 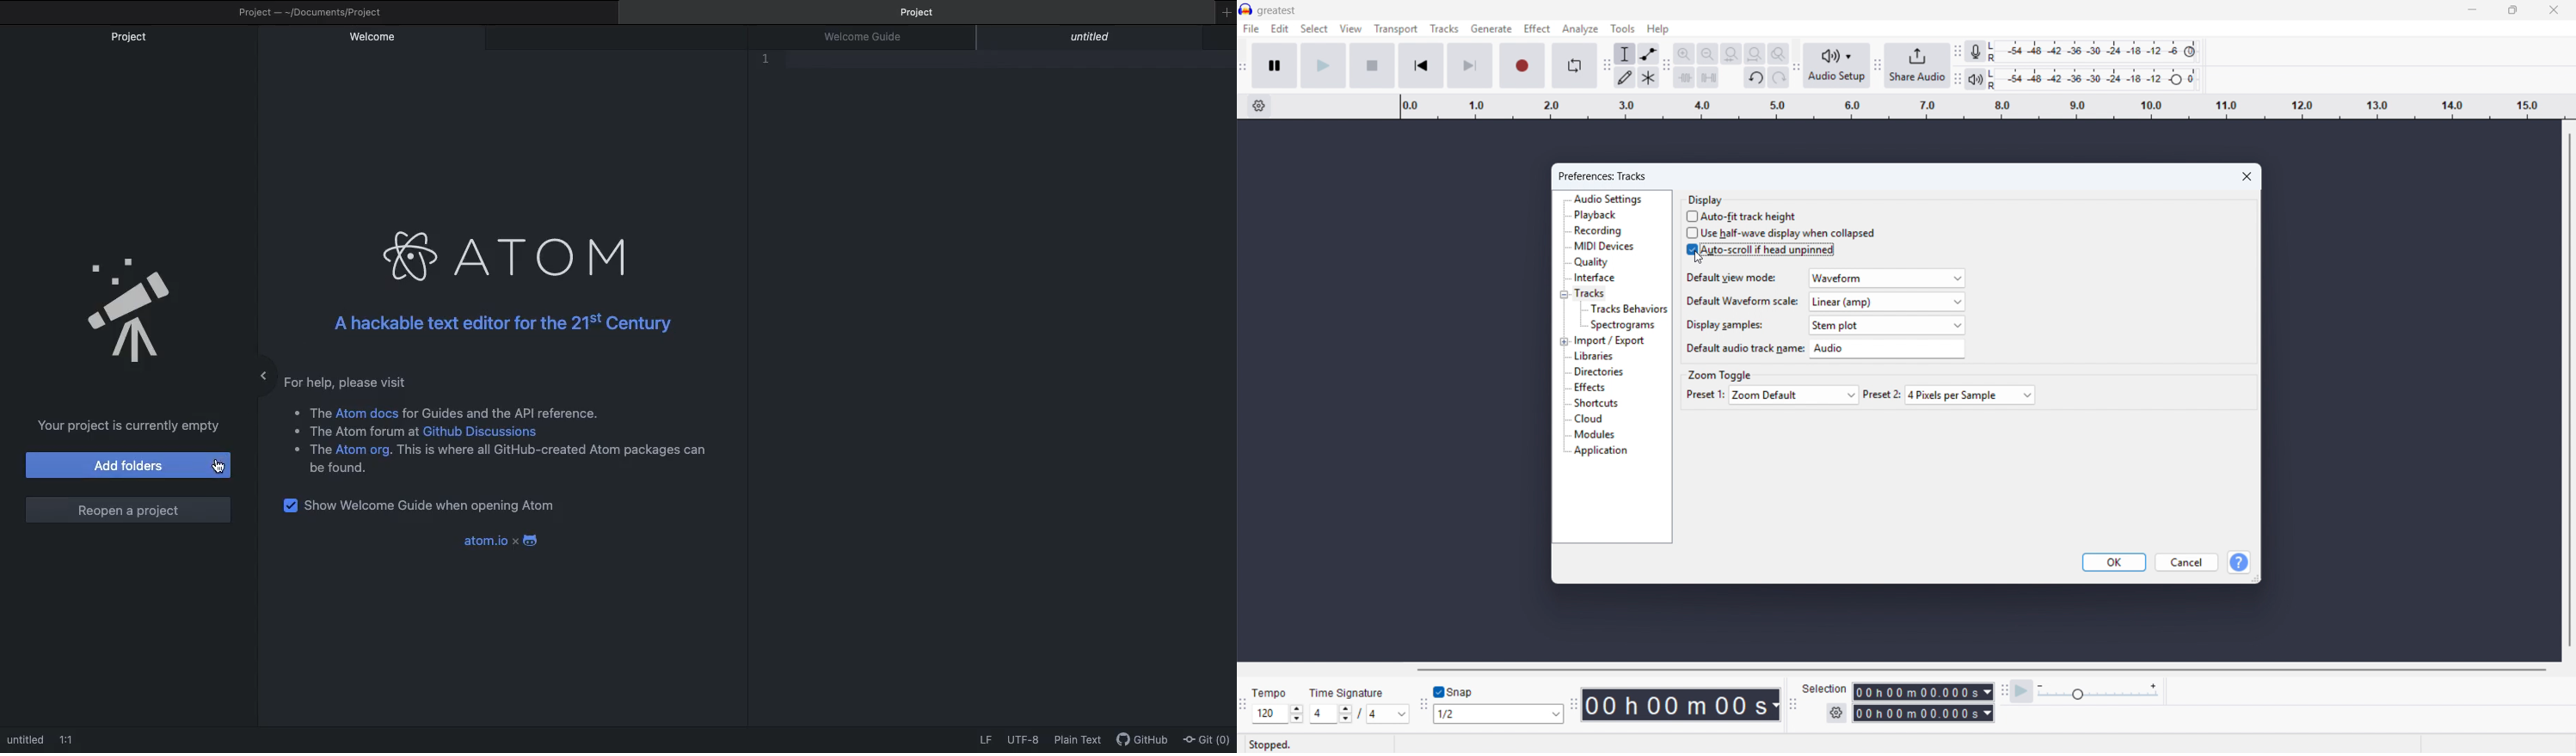 I want to click on Audio setup , so click(x=1837, y=66).